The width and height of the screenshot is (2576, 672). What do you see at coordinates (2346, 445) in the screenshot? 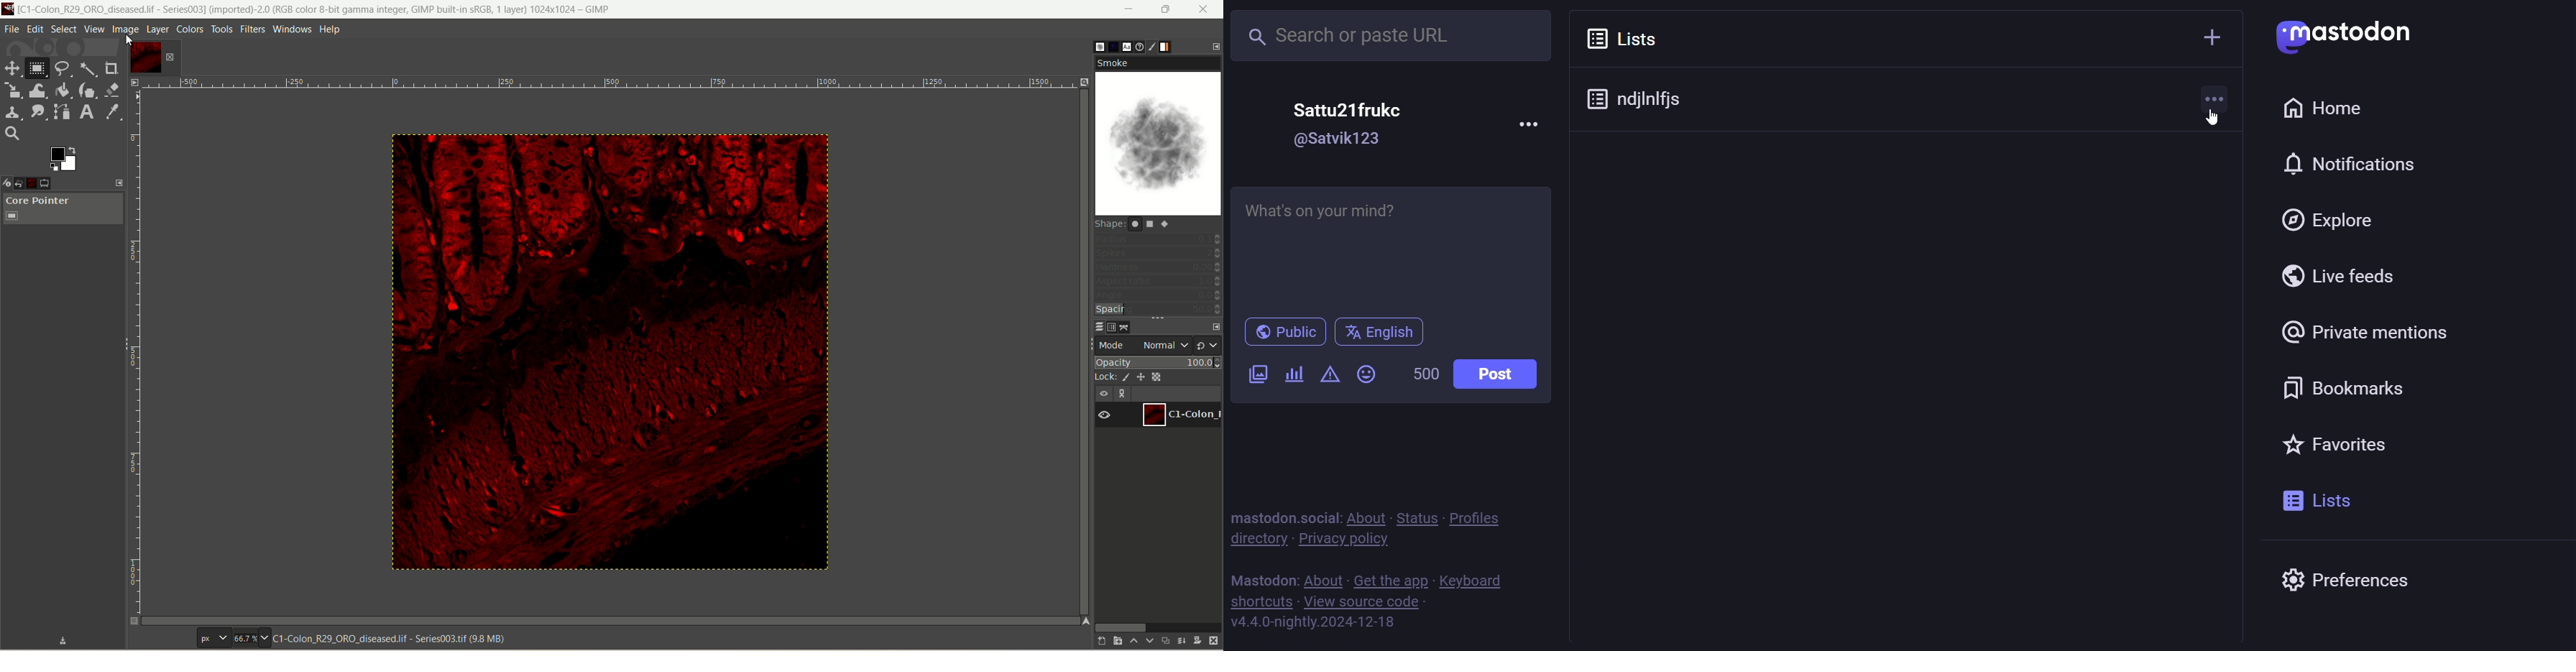
I see `favorite` at bounding box center [2346, 445].